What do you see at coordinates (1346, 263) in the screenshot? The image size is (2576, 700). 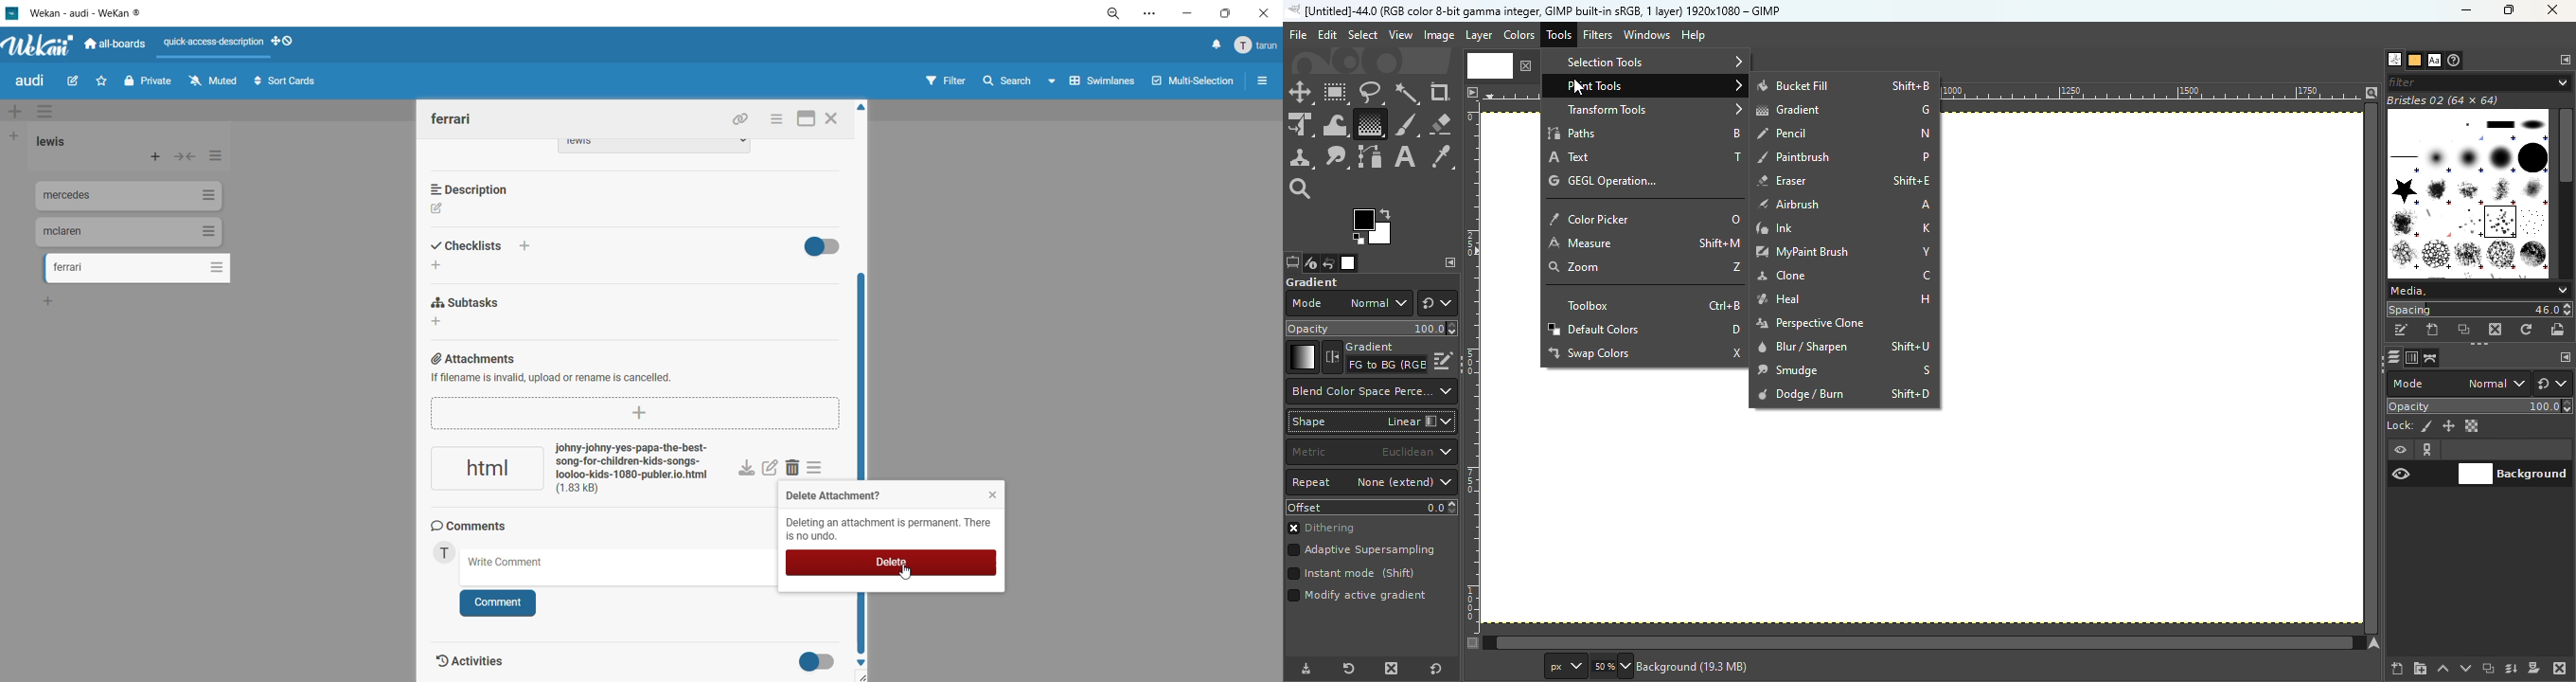 I see `Open the image dialog` at bounding box center [1346, 263].